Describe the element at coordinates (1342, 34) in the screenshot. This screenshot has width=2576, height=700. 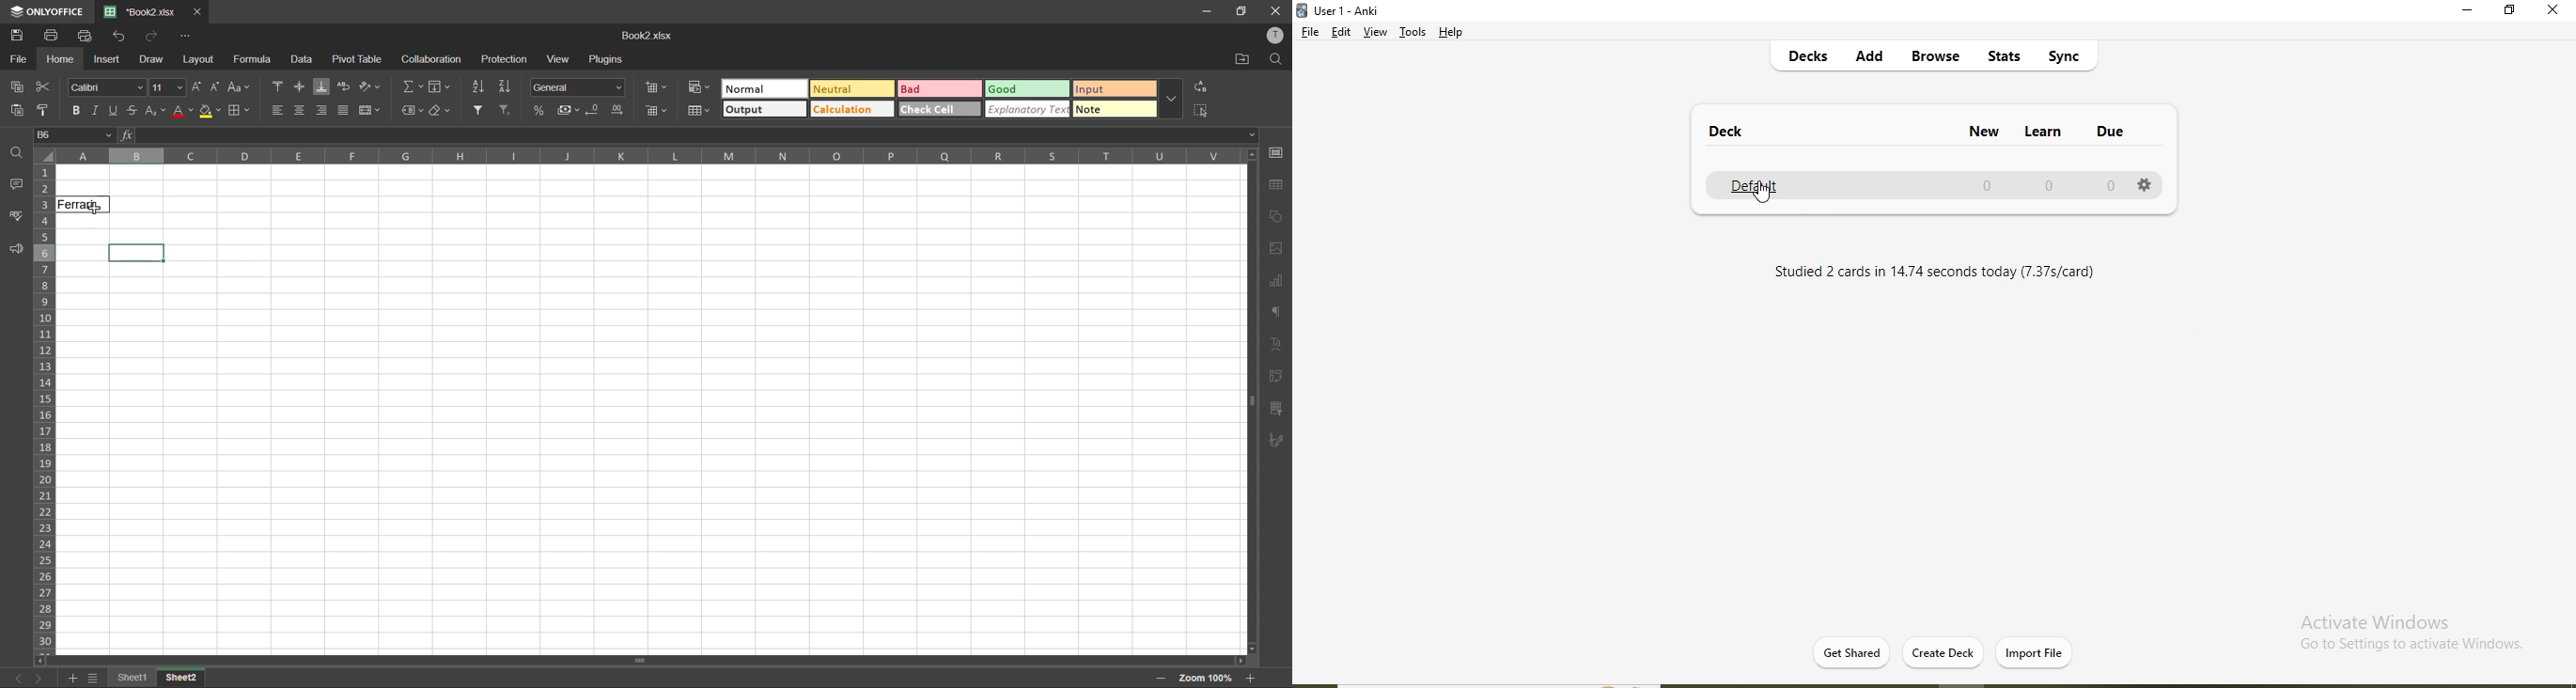
I see `edit` at that location.